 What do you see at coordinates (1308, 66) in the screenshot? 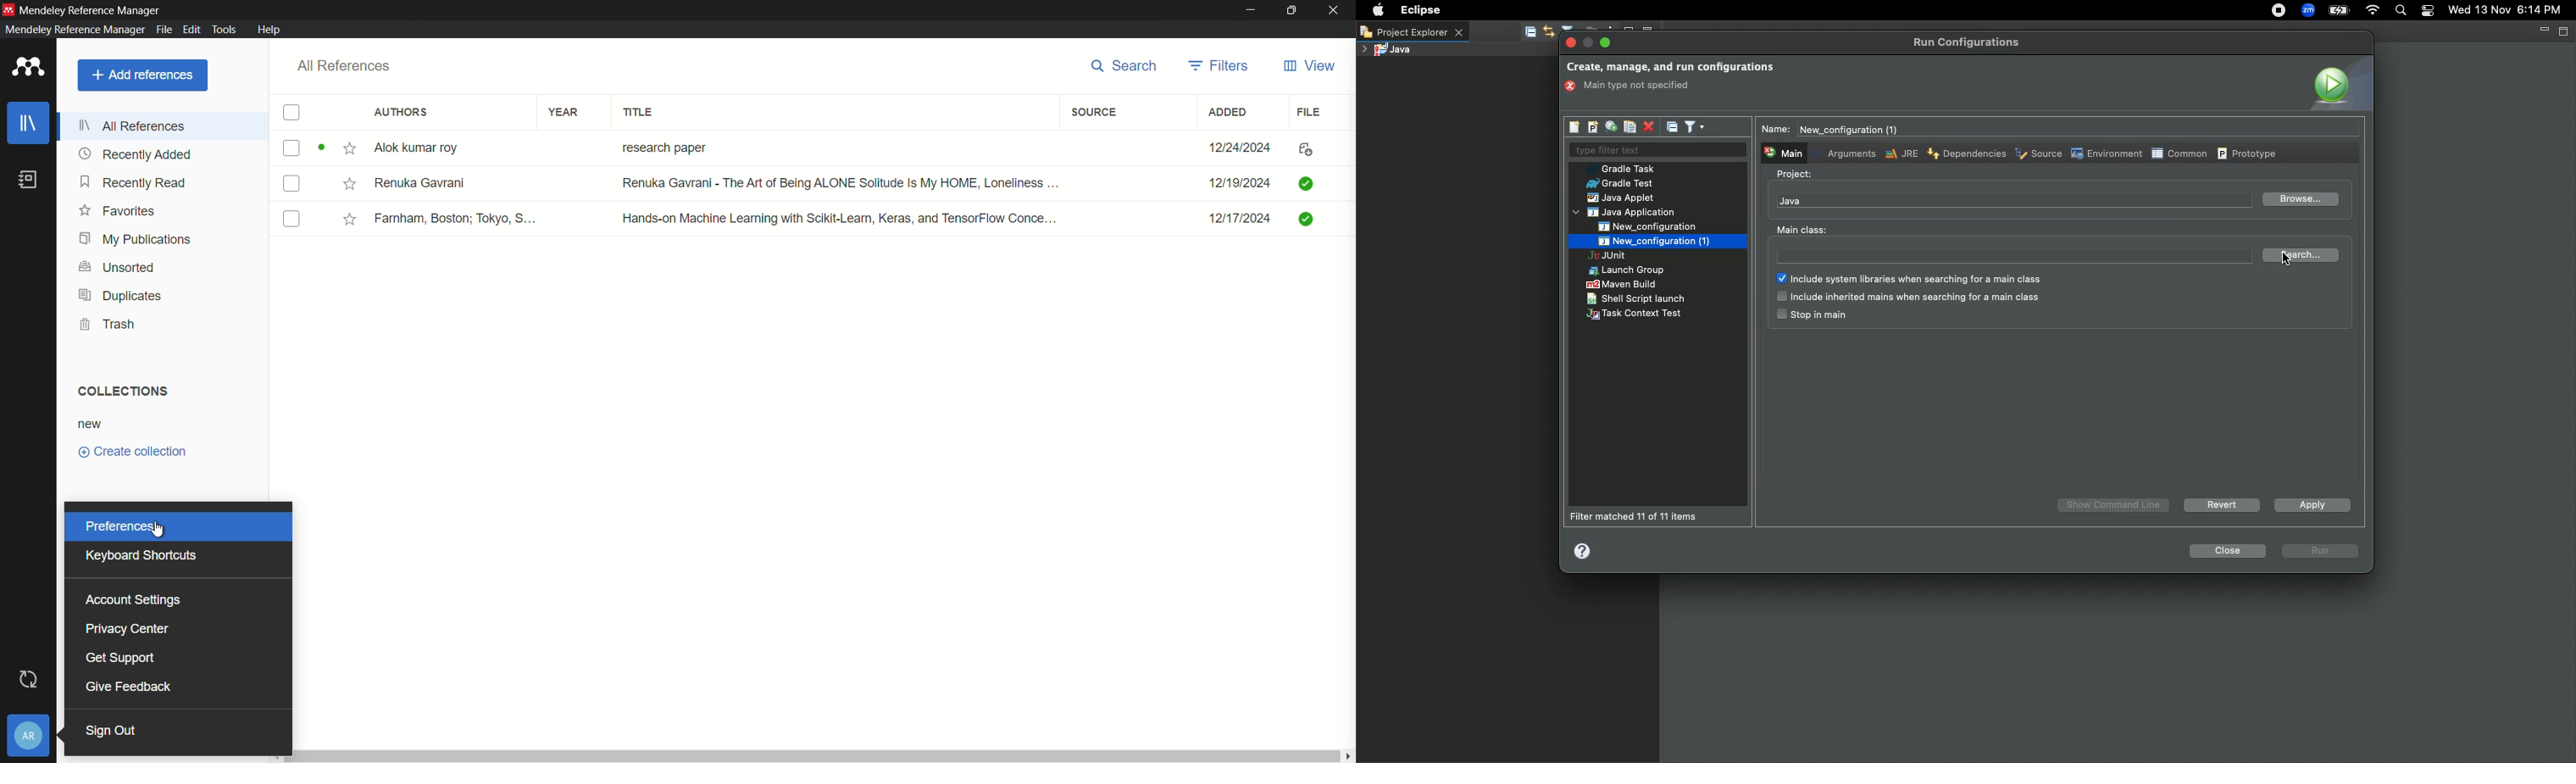
I see `view` at bounding box center [1308, 66].